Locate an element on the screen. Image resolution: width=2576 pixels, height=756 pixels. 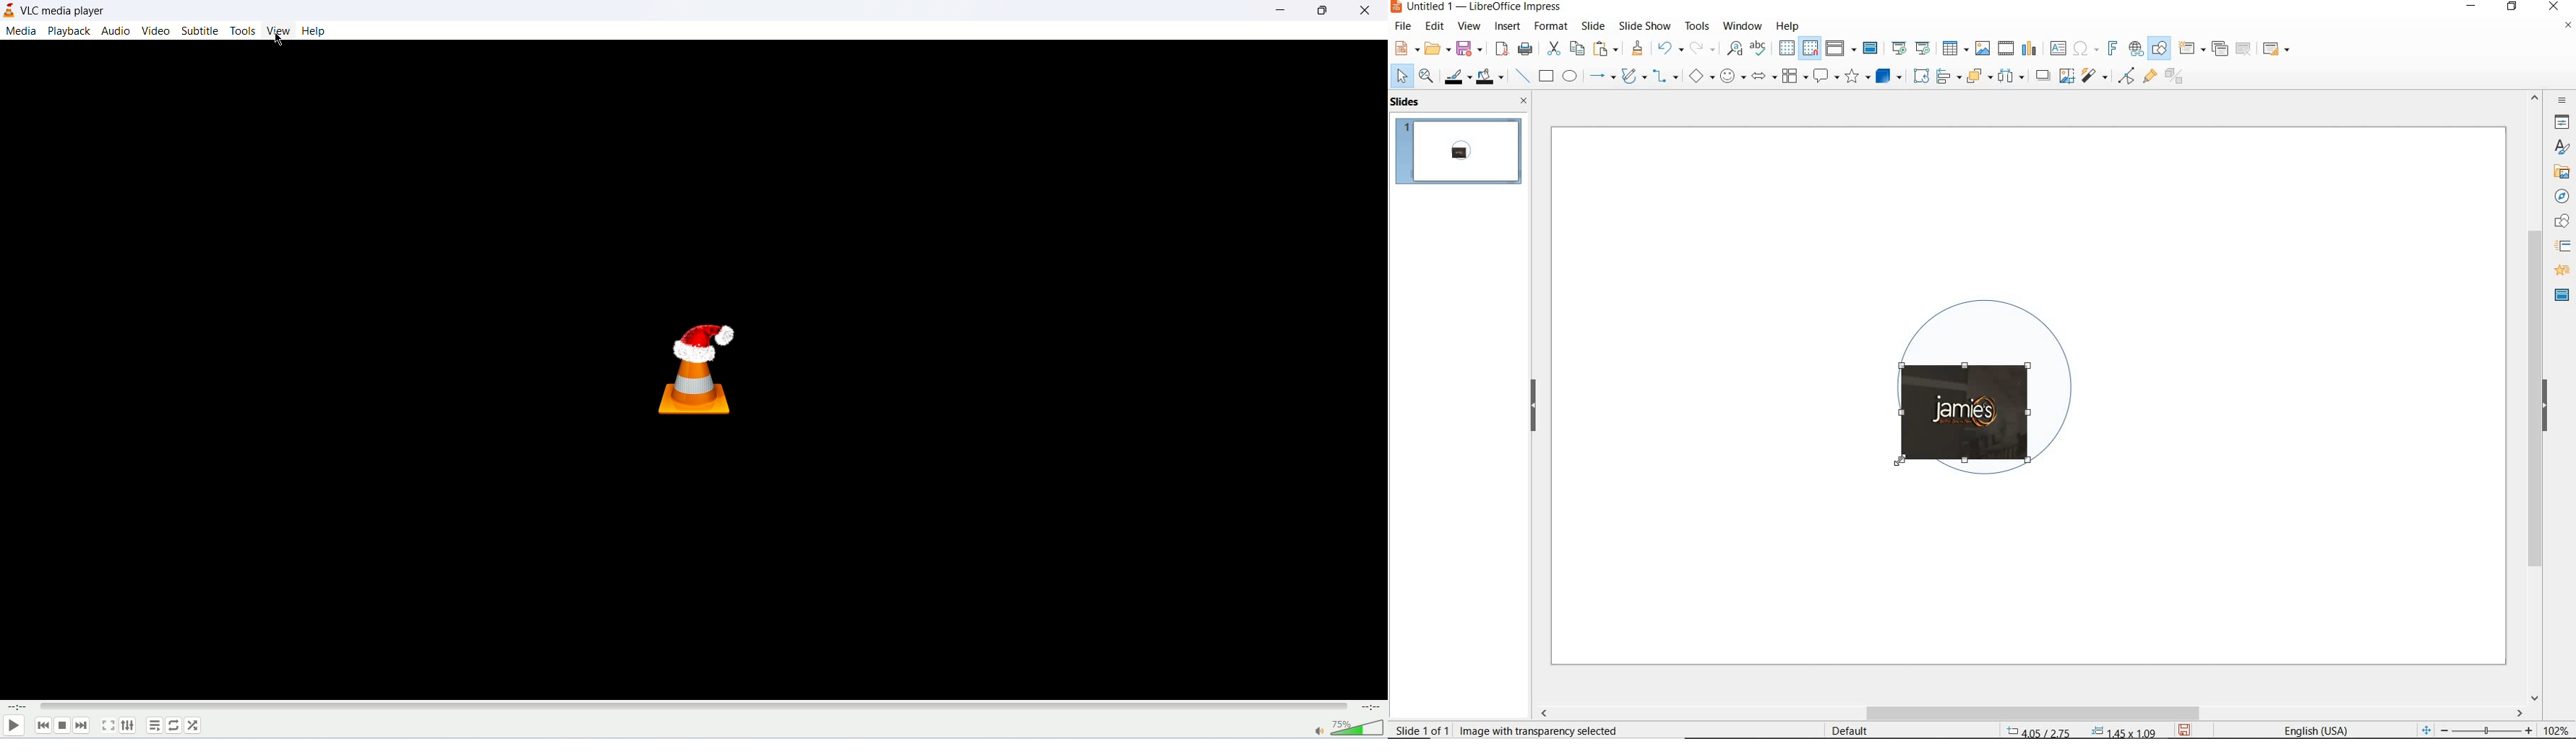
new slide is located at coordinates (2192, 49).